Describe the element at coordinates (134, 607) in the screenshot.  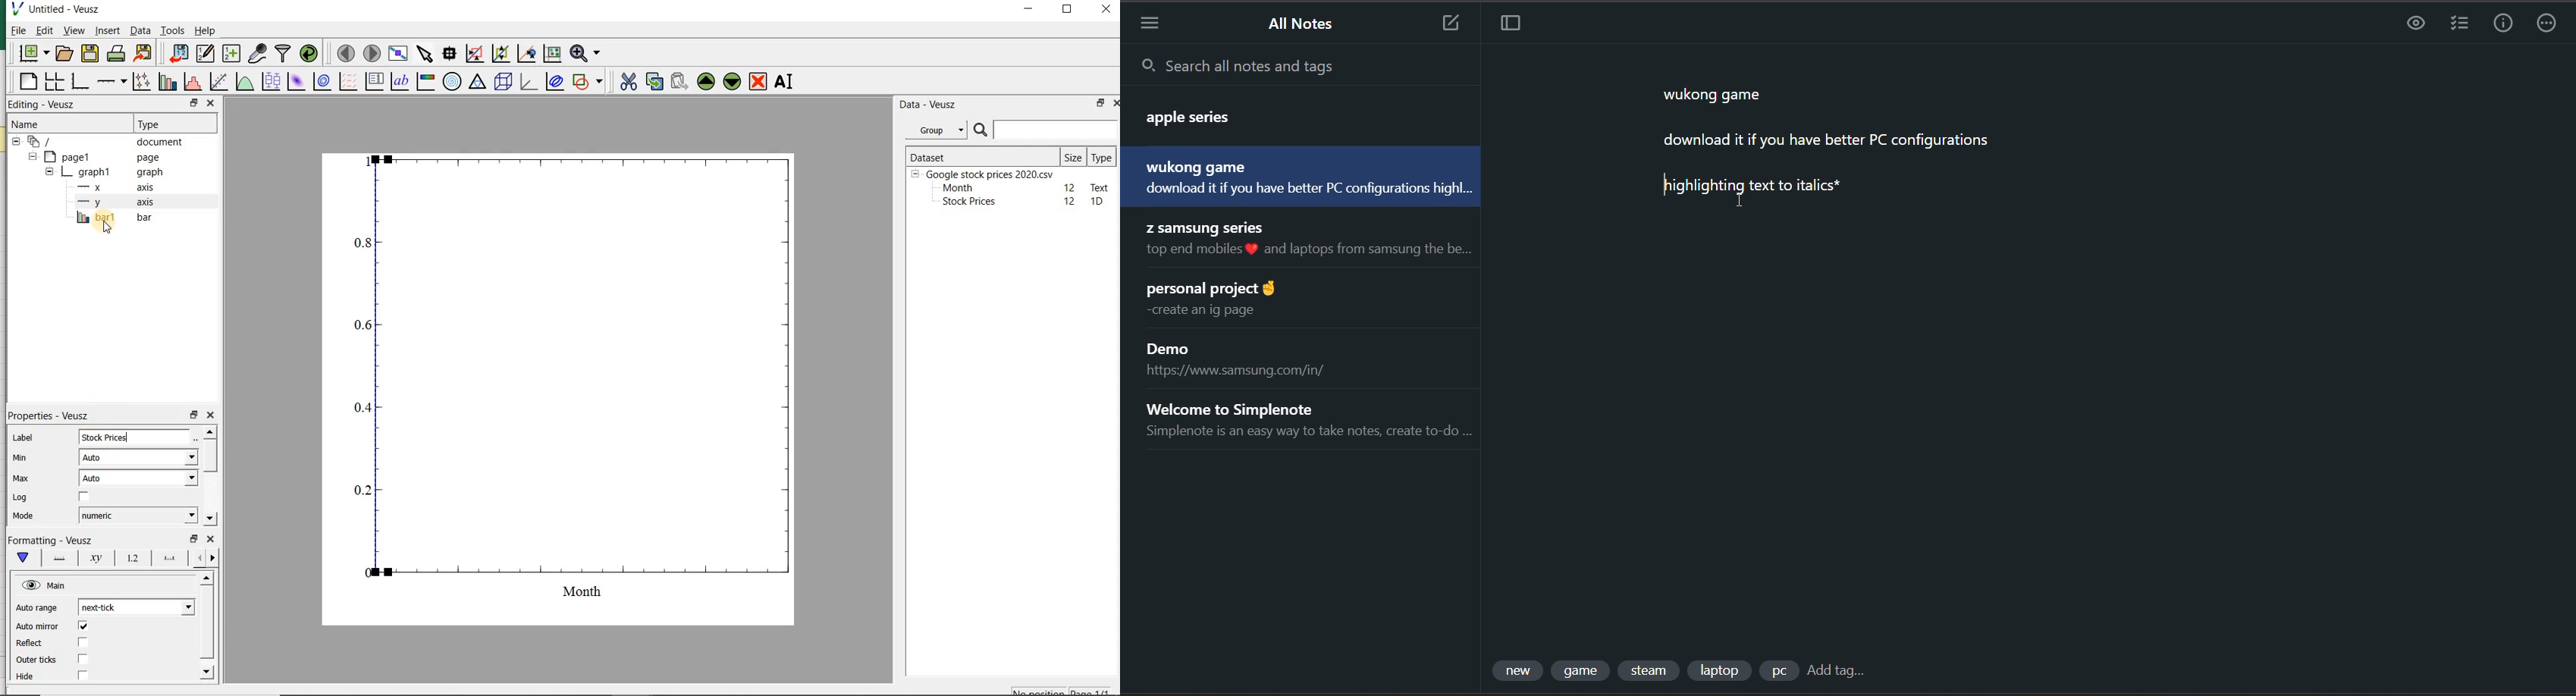
I see `next tick` at that location.